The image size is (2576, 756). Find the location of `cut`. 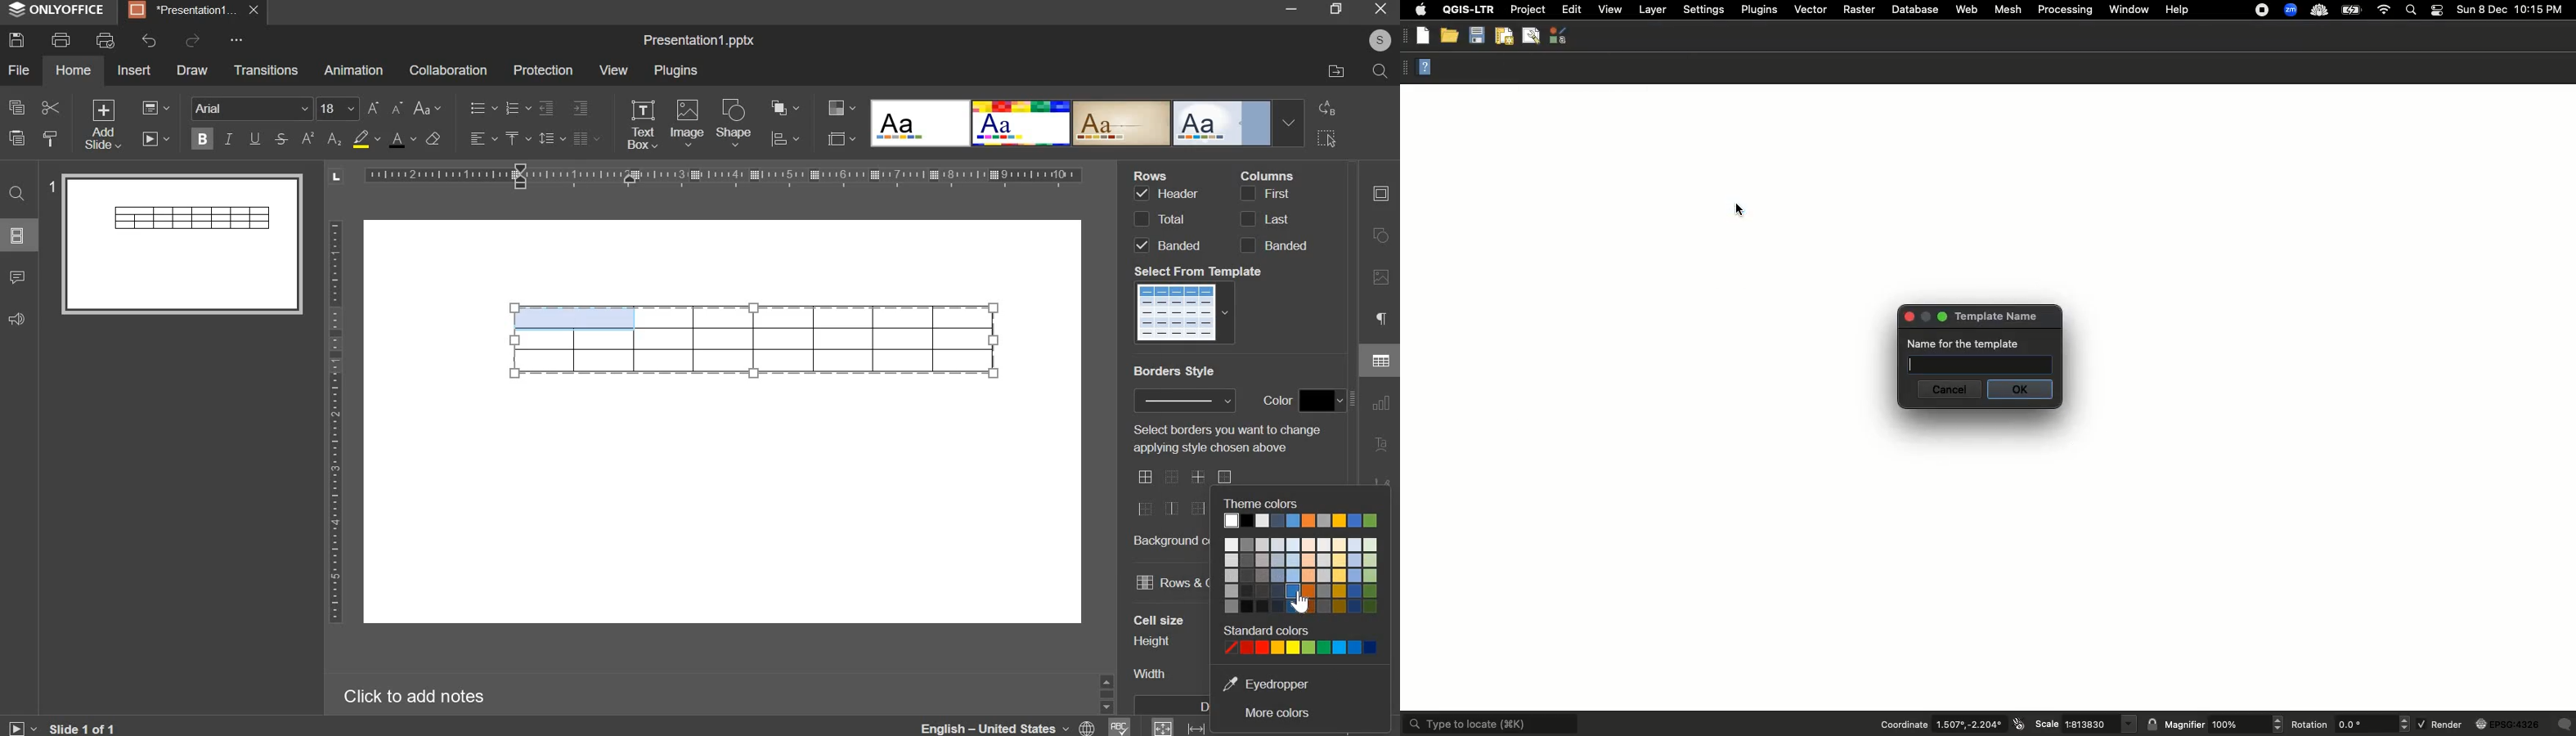

cut is located at coordinates (49, 108).